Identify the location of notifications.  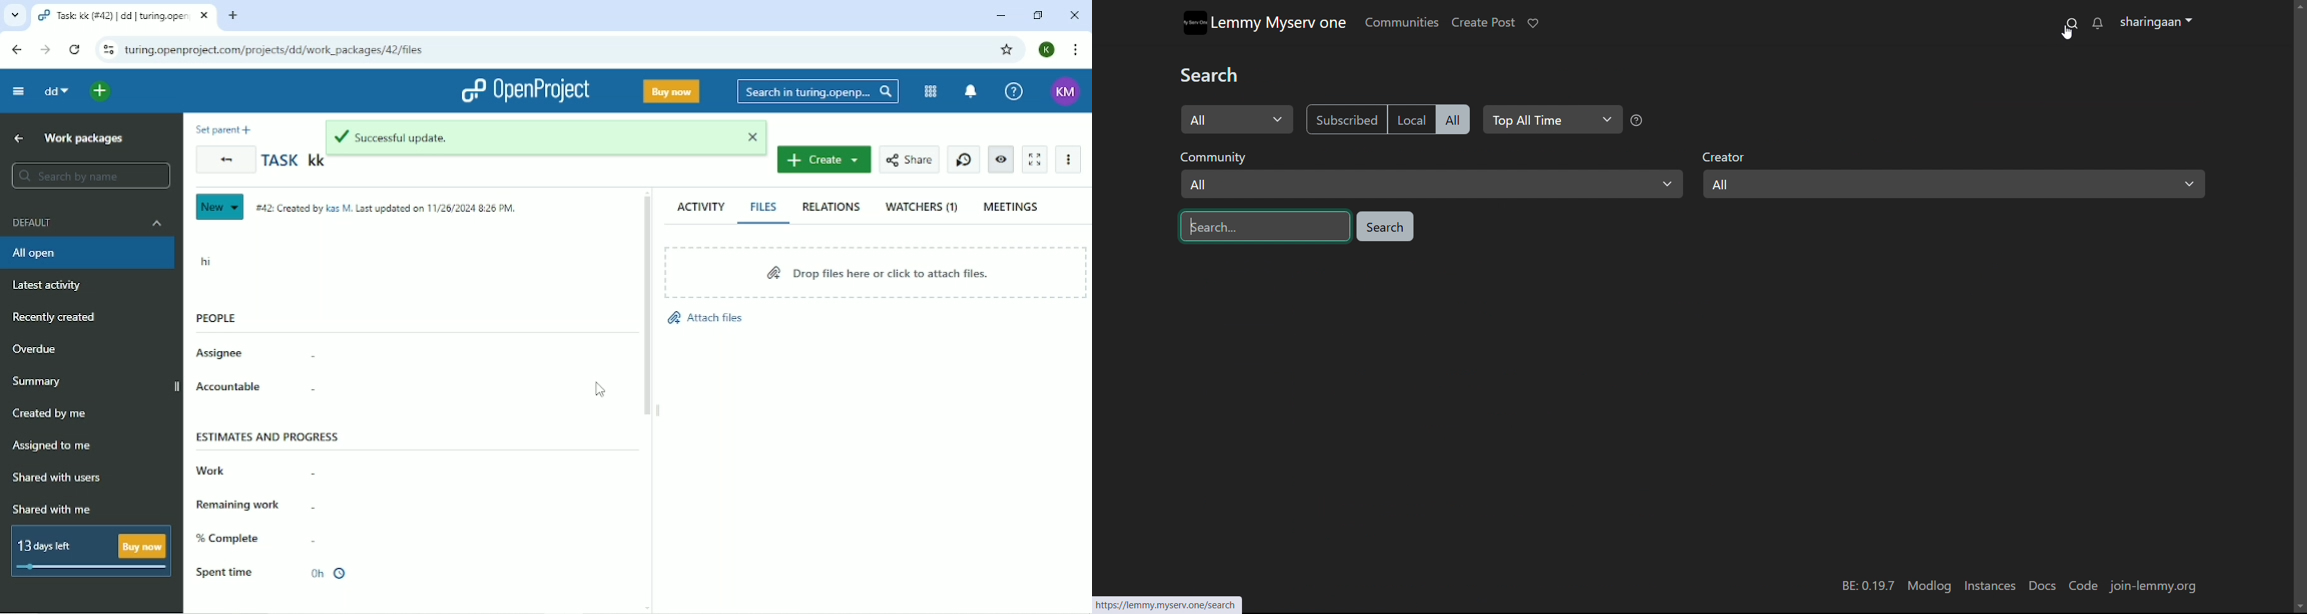
(2098, 23).